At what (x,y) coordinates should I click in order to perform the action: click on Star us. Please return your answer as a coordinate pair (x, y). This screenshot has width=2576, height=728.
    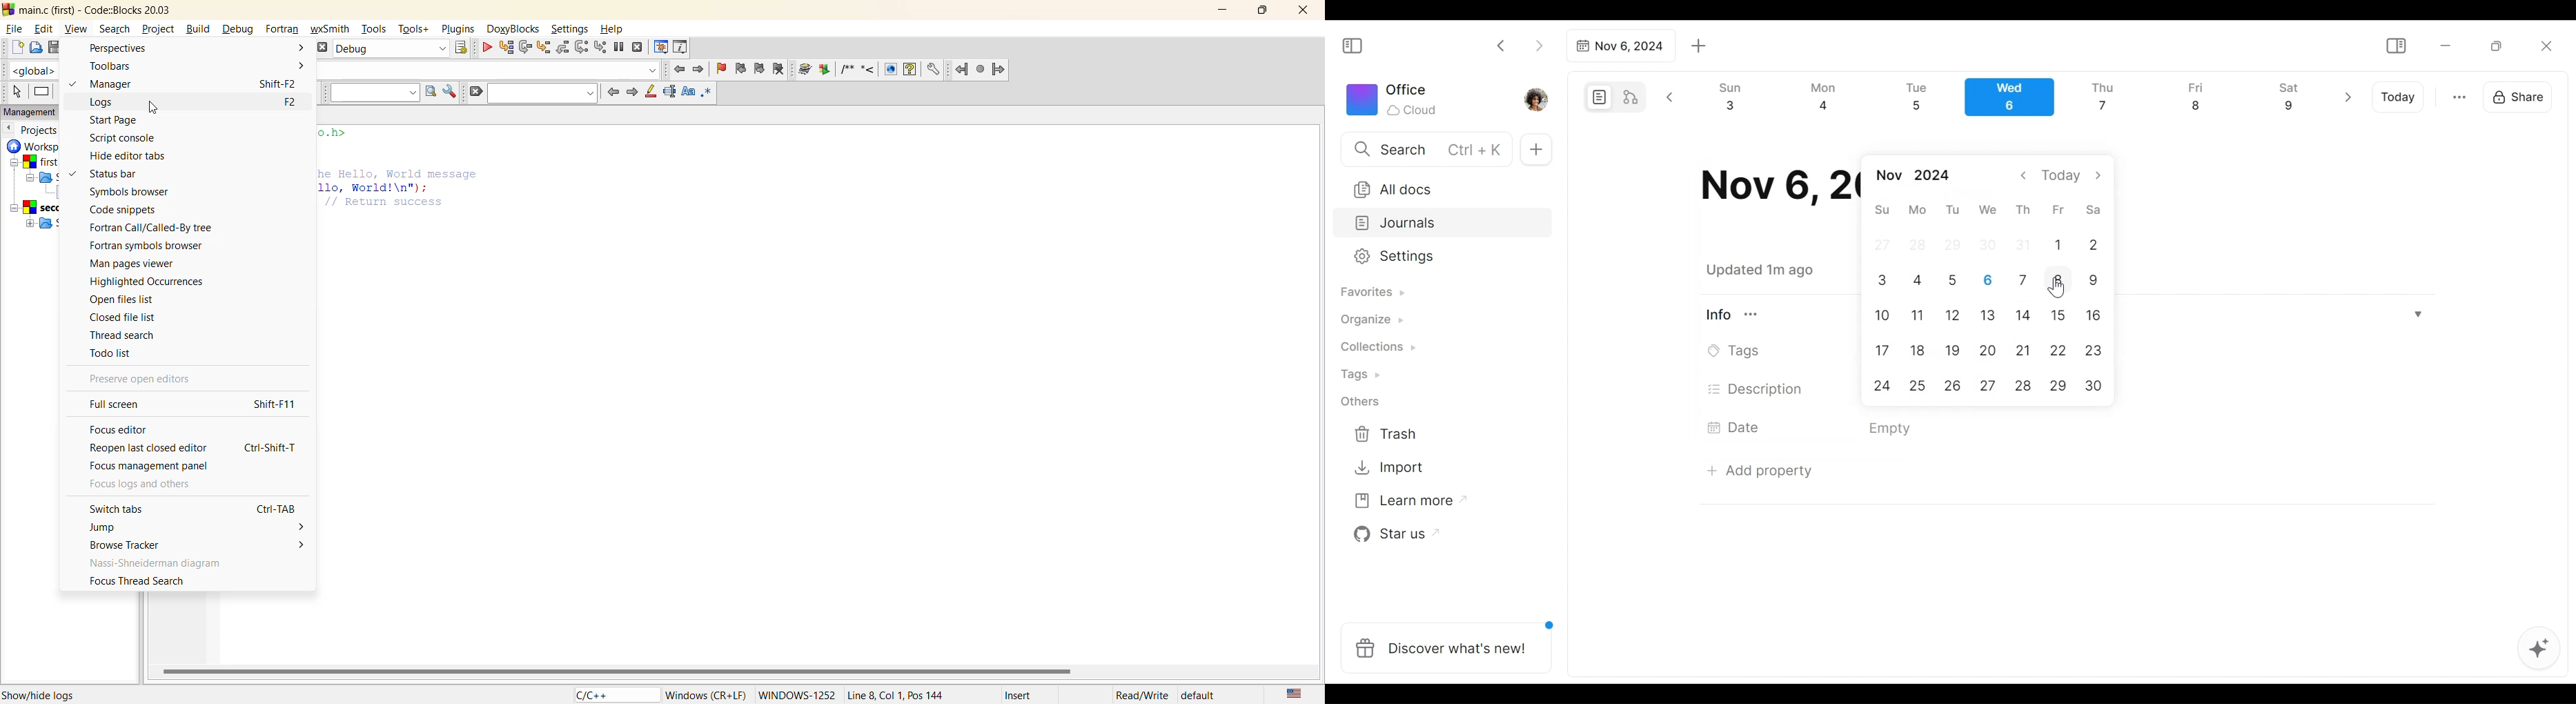
    Looking at the image, I should click on (1393, 535).